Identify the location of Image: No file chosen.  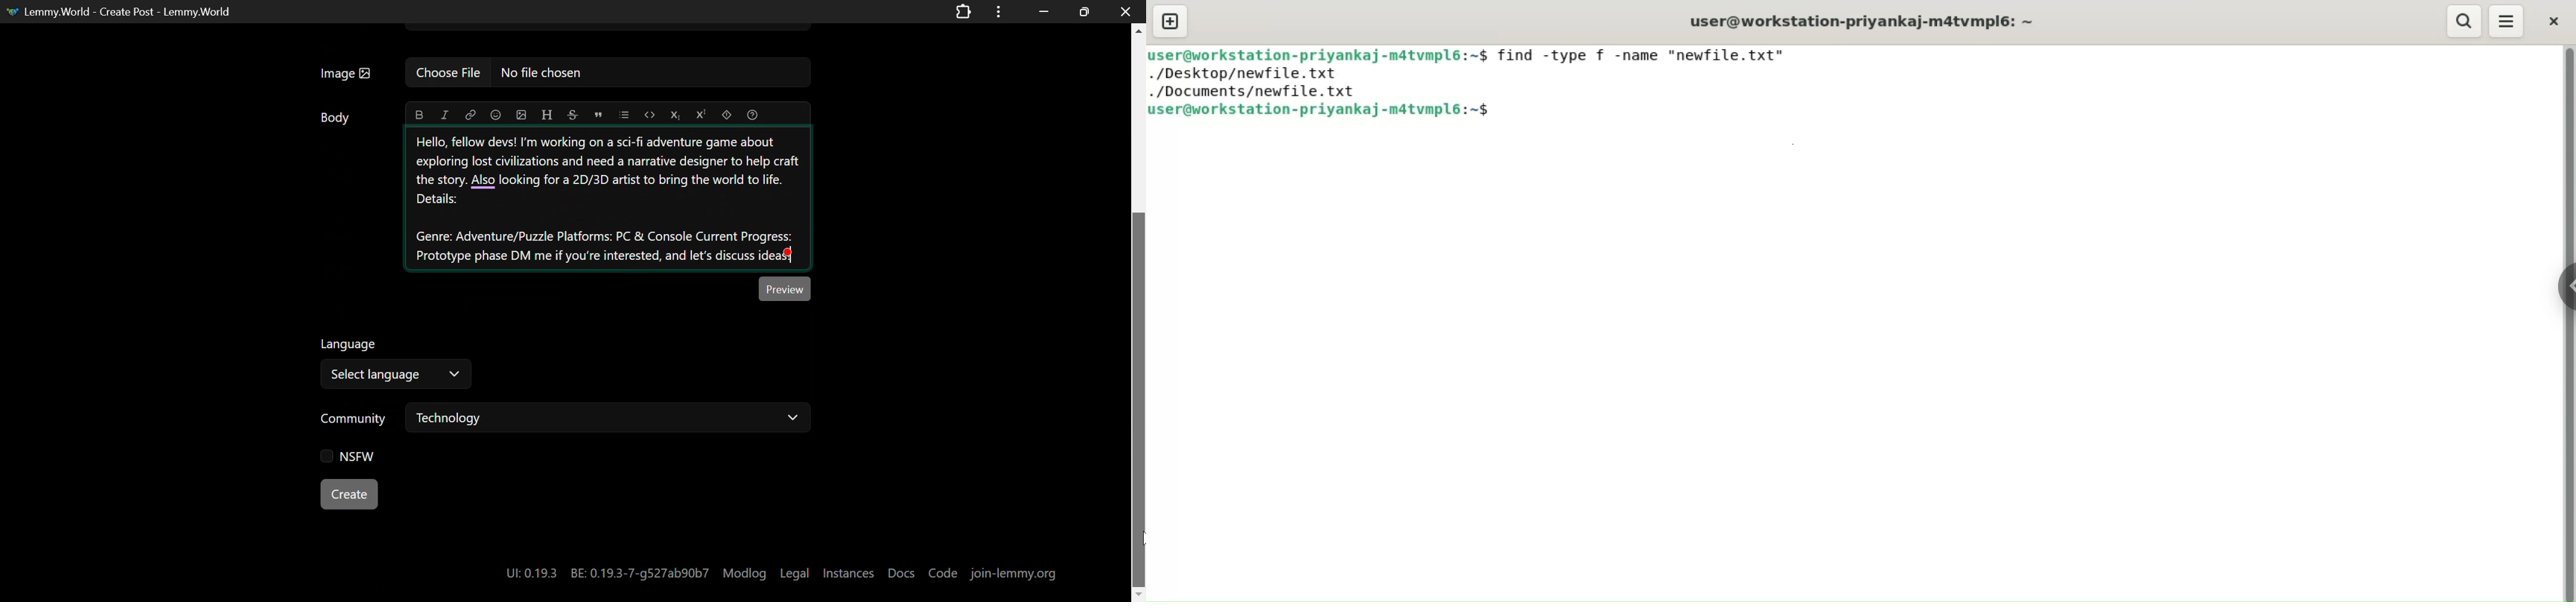
(561, 73).